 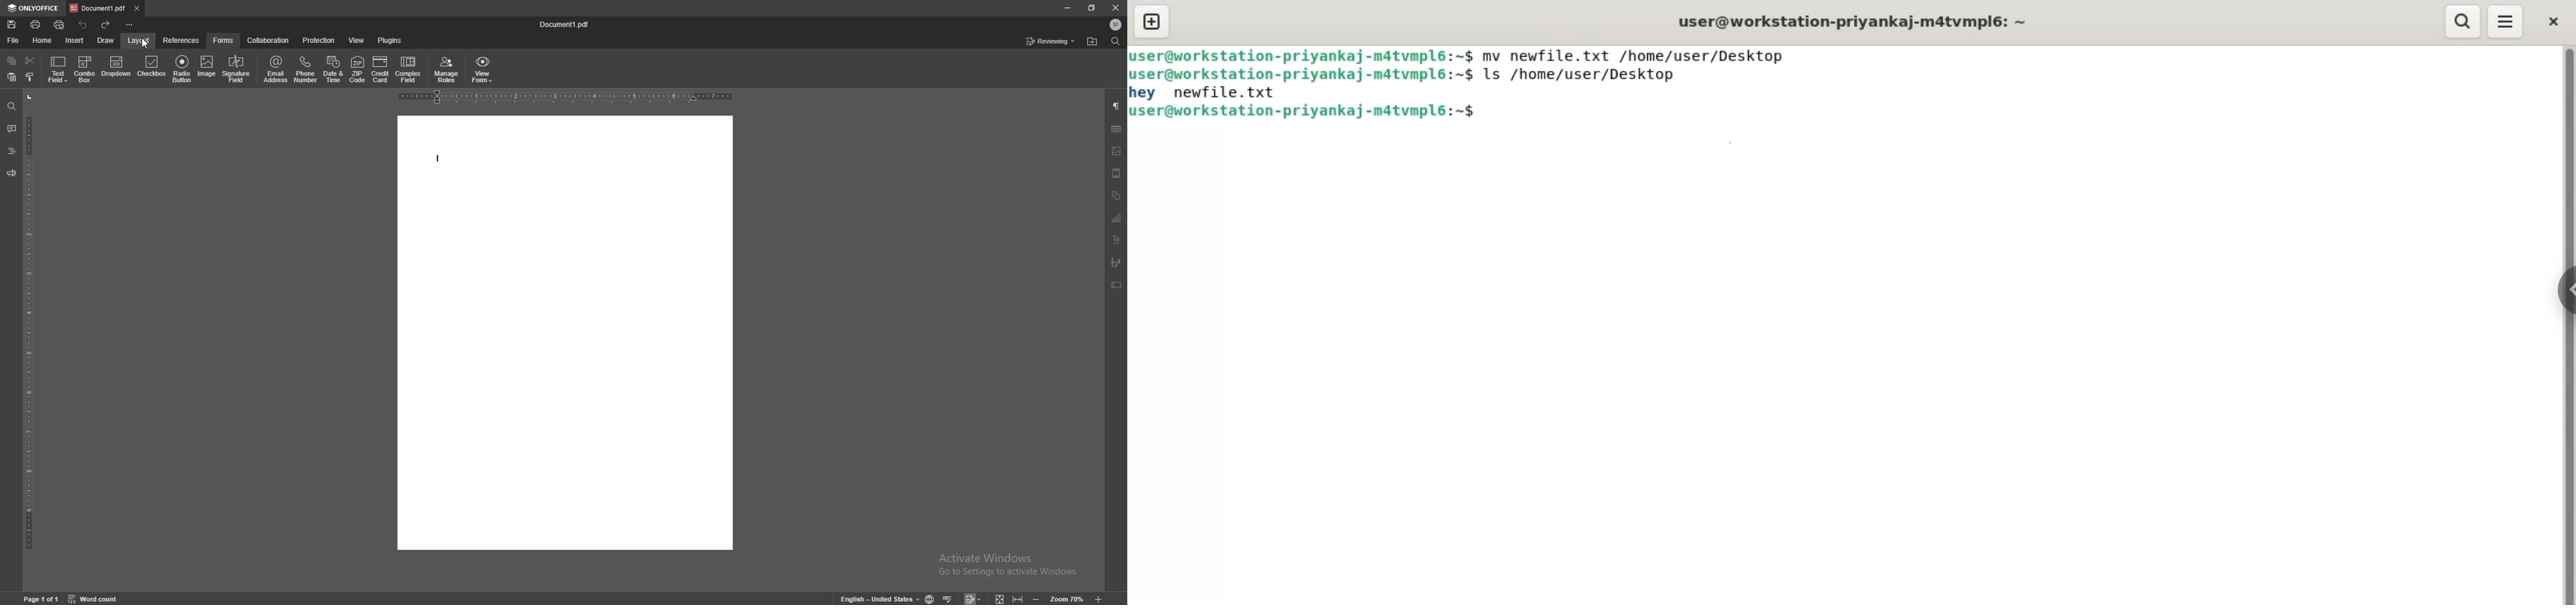 I want to click on cursor, so click(x=147, y=46).